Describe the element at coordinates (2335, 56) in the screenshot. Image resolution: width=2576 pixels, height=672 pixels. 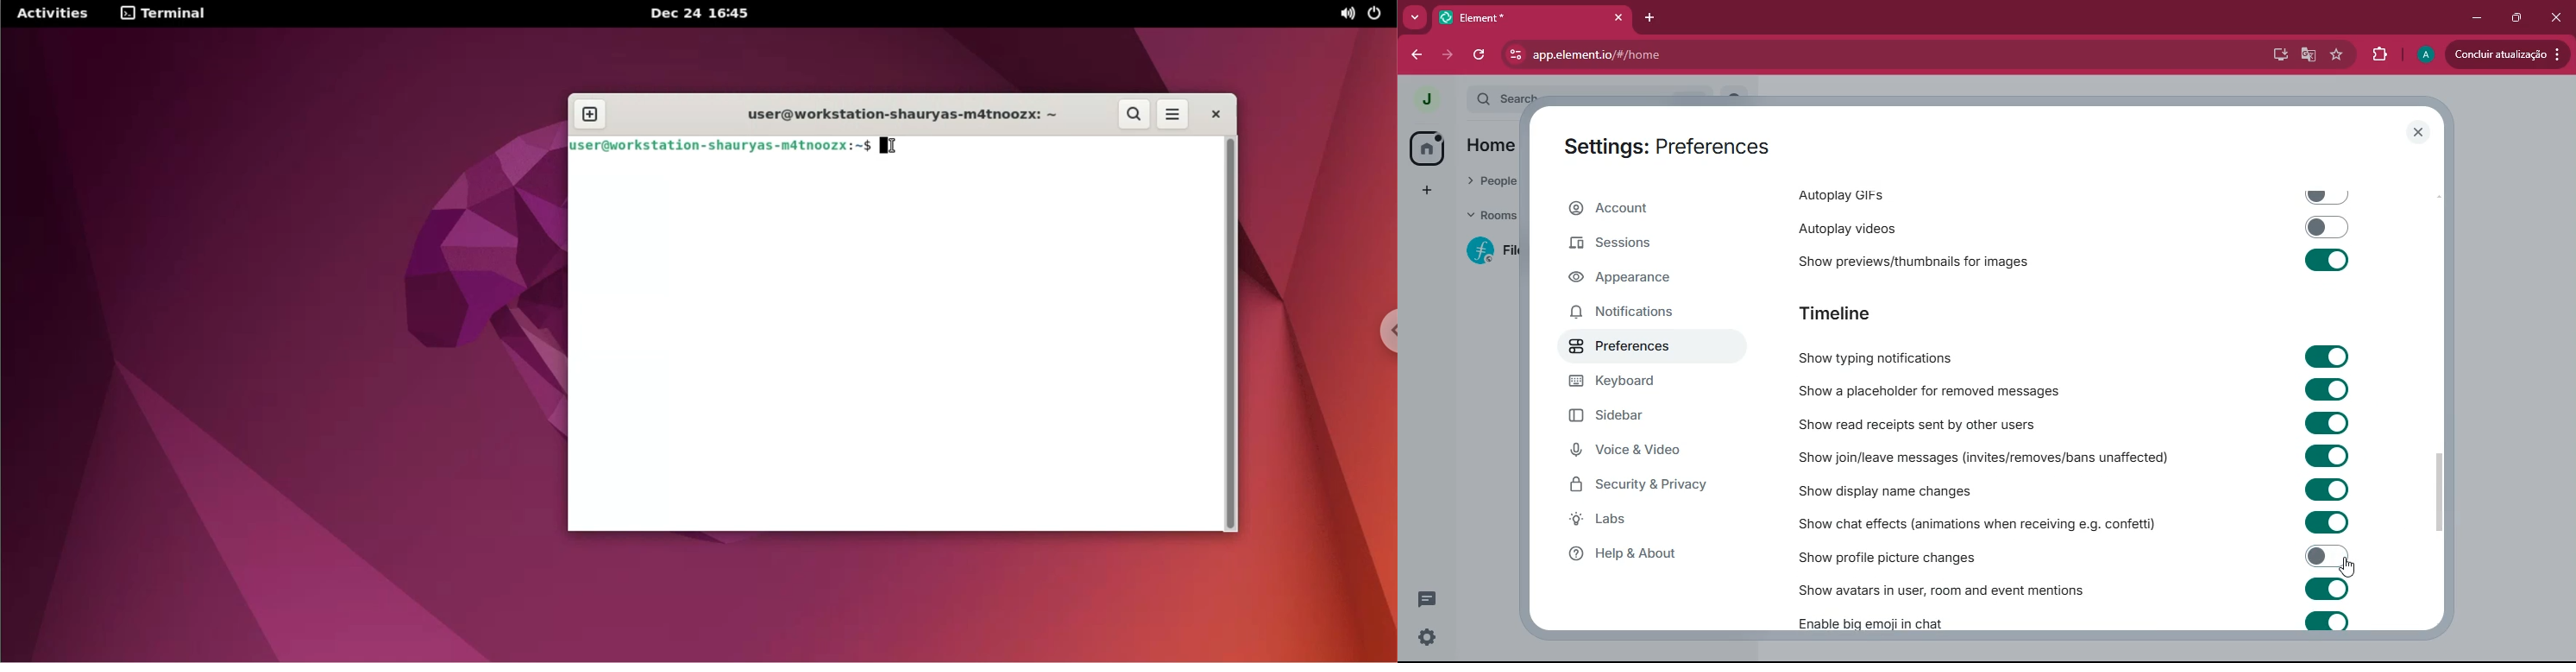
I see `favourite` at that location.